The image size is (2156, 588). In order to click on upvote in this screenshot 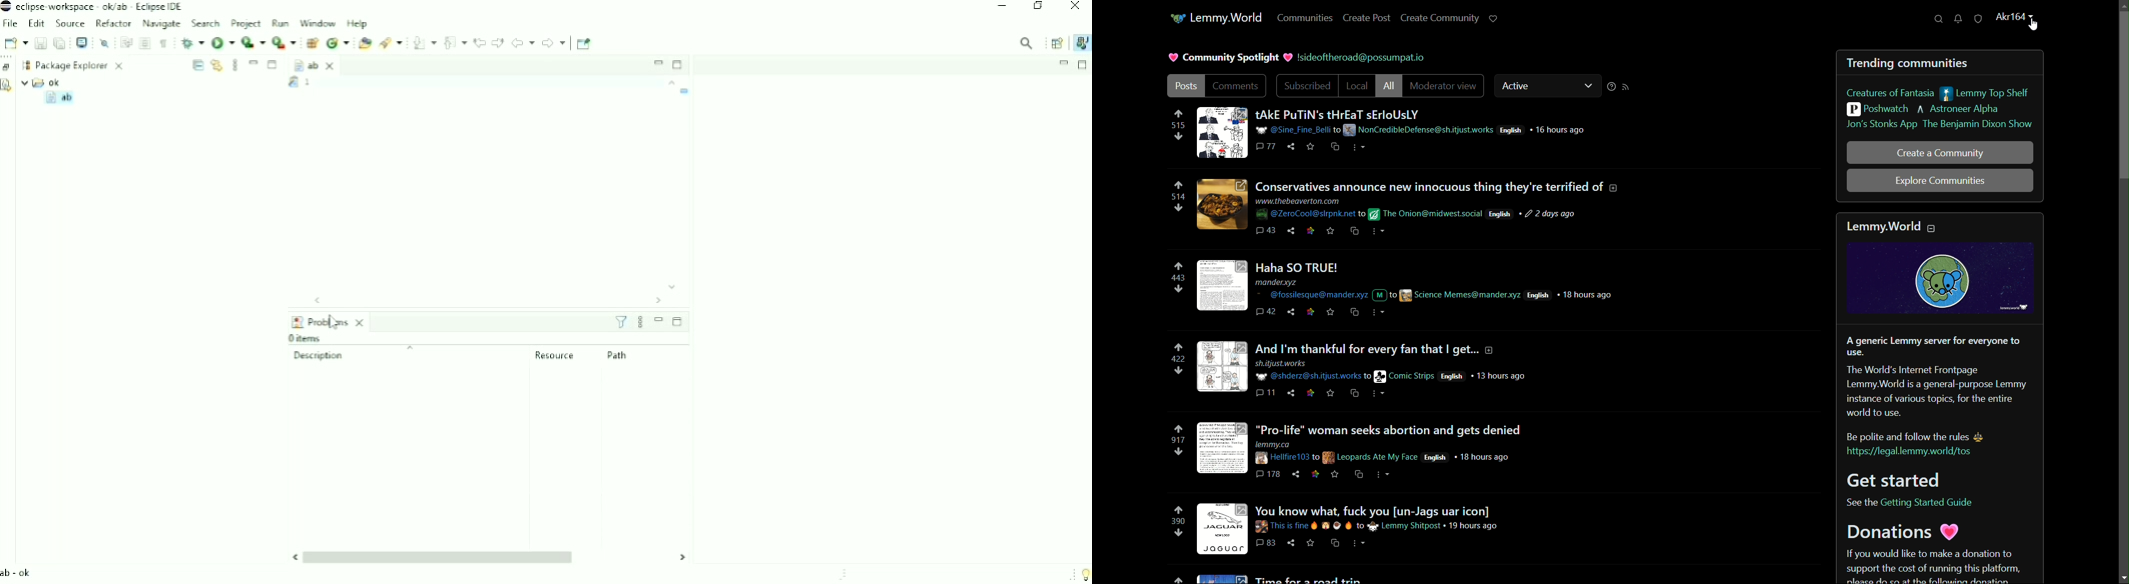, I will do `click(1179, 186)`.